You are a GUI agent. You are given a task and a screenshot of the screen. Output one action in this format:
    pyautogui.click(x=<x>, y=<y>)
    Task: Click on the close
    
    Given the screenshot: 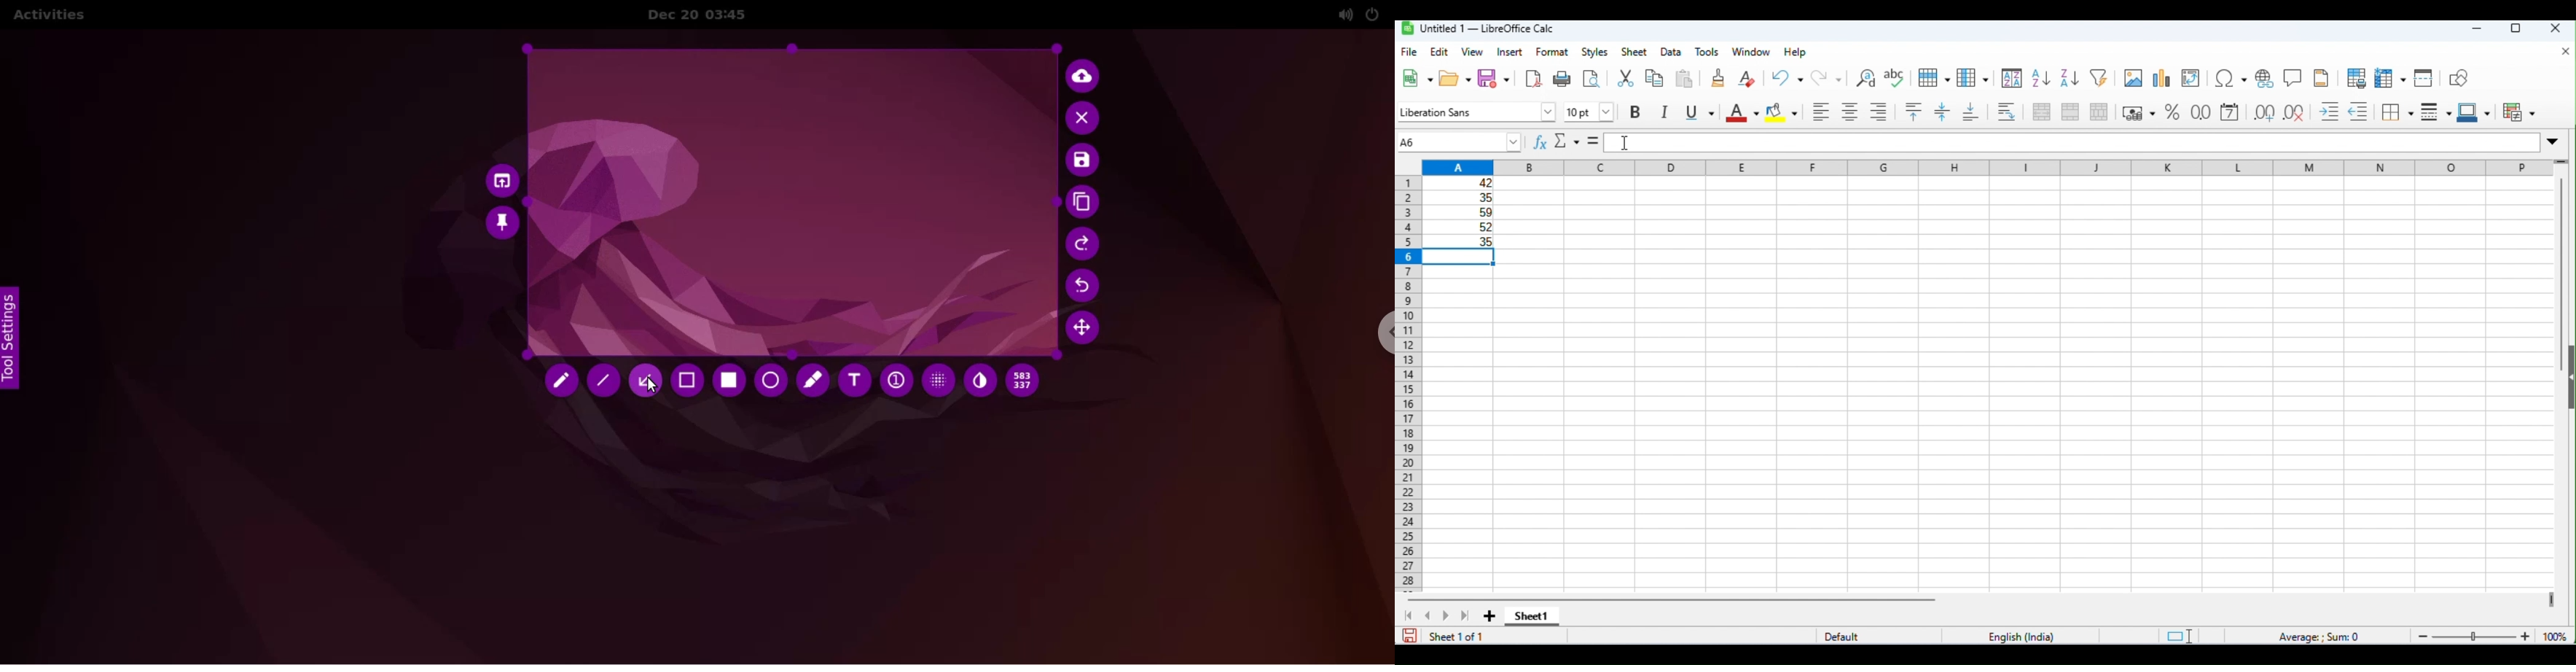 What is the action you would take?
    pyautogui.click(x=2555, y=28)
    